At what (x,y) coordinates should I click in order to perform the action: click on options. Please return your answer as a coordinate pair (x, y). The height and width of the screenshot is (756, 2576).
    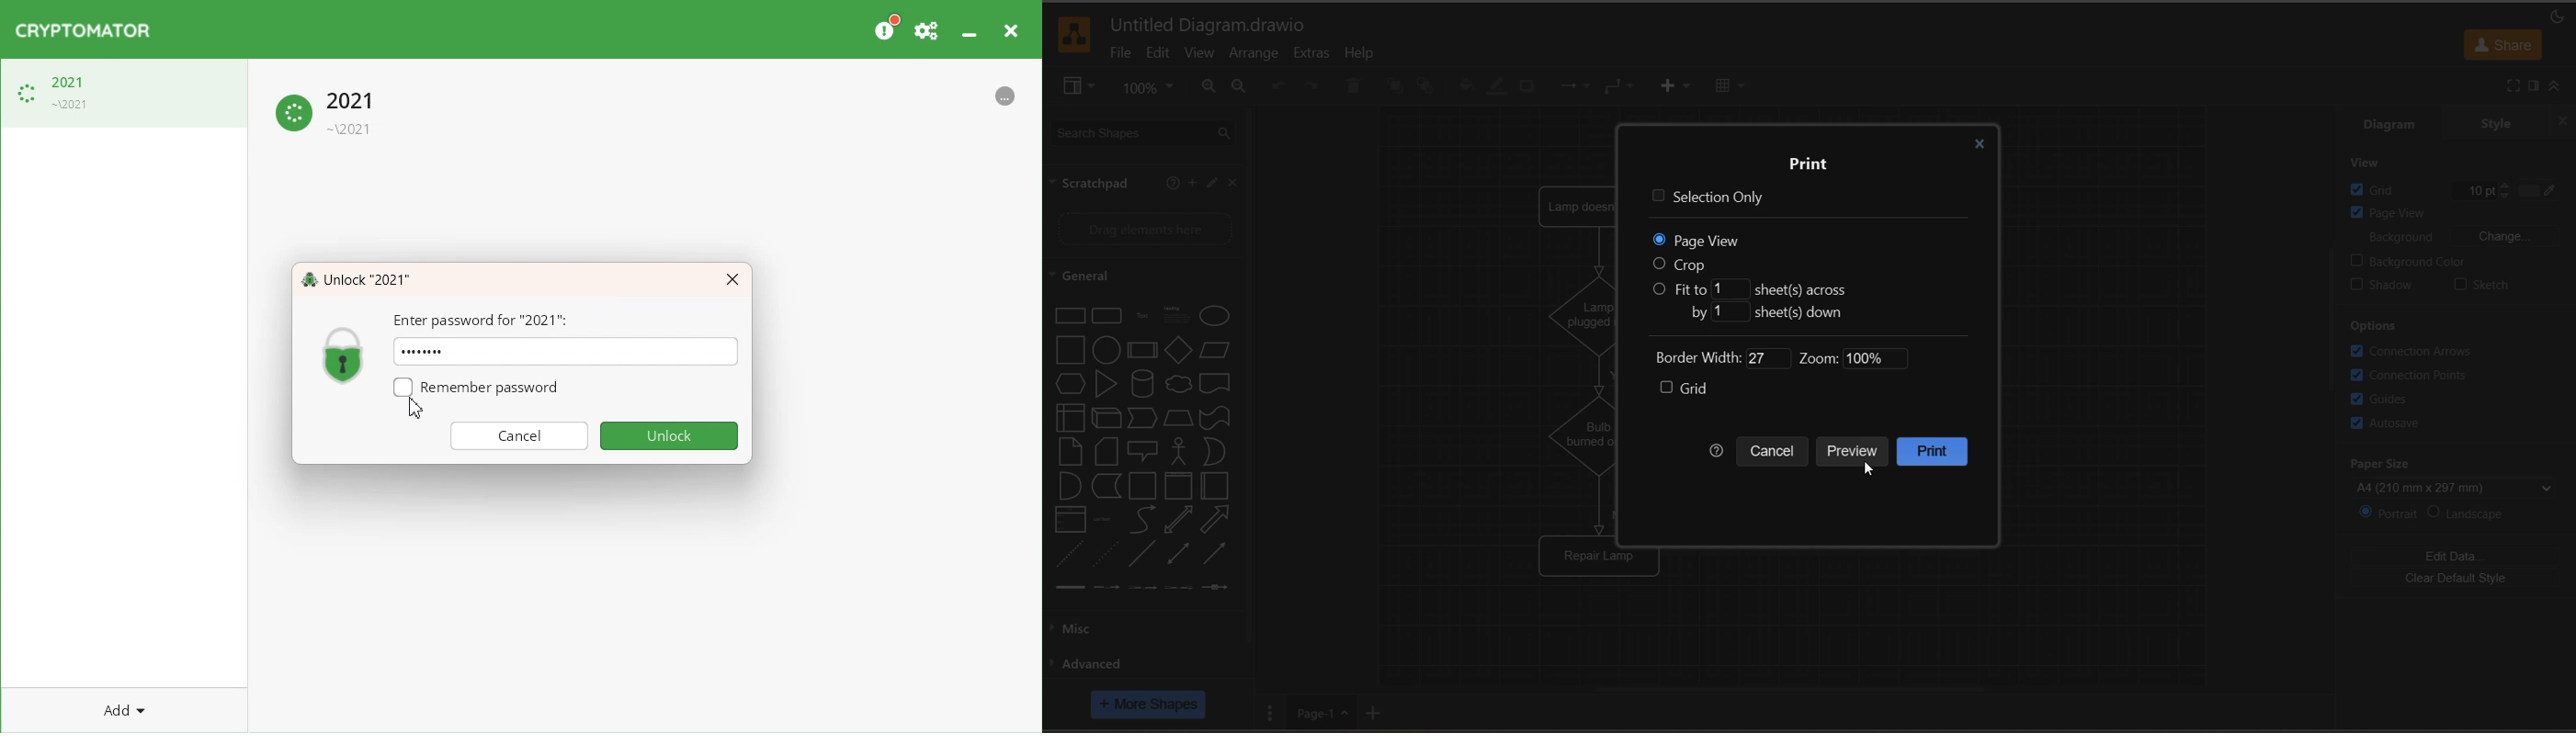
    Looking at the image, I should click on (2379, 325).